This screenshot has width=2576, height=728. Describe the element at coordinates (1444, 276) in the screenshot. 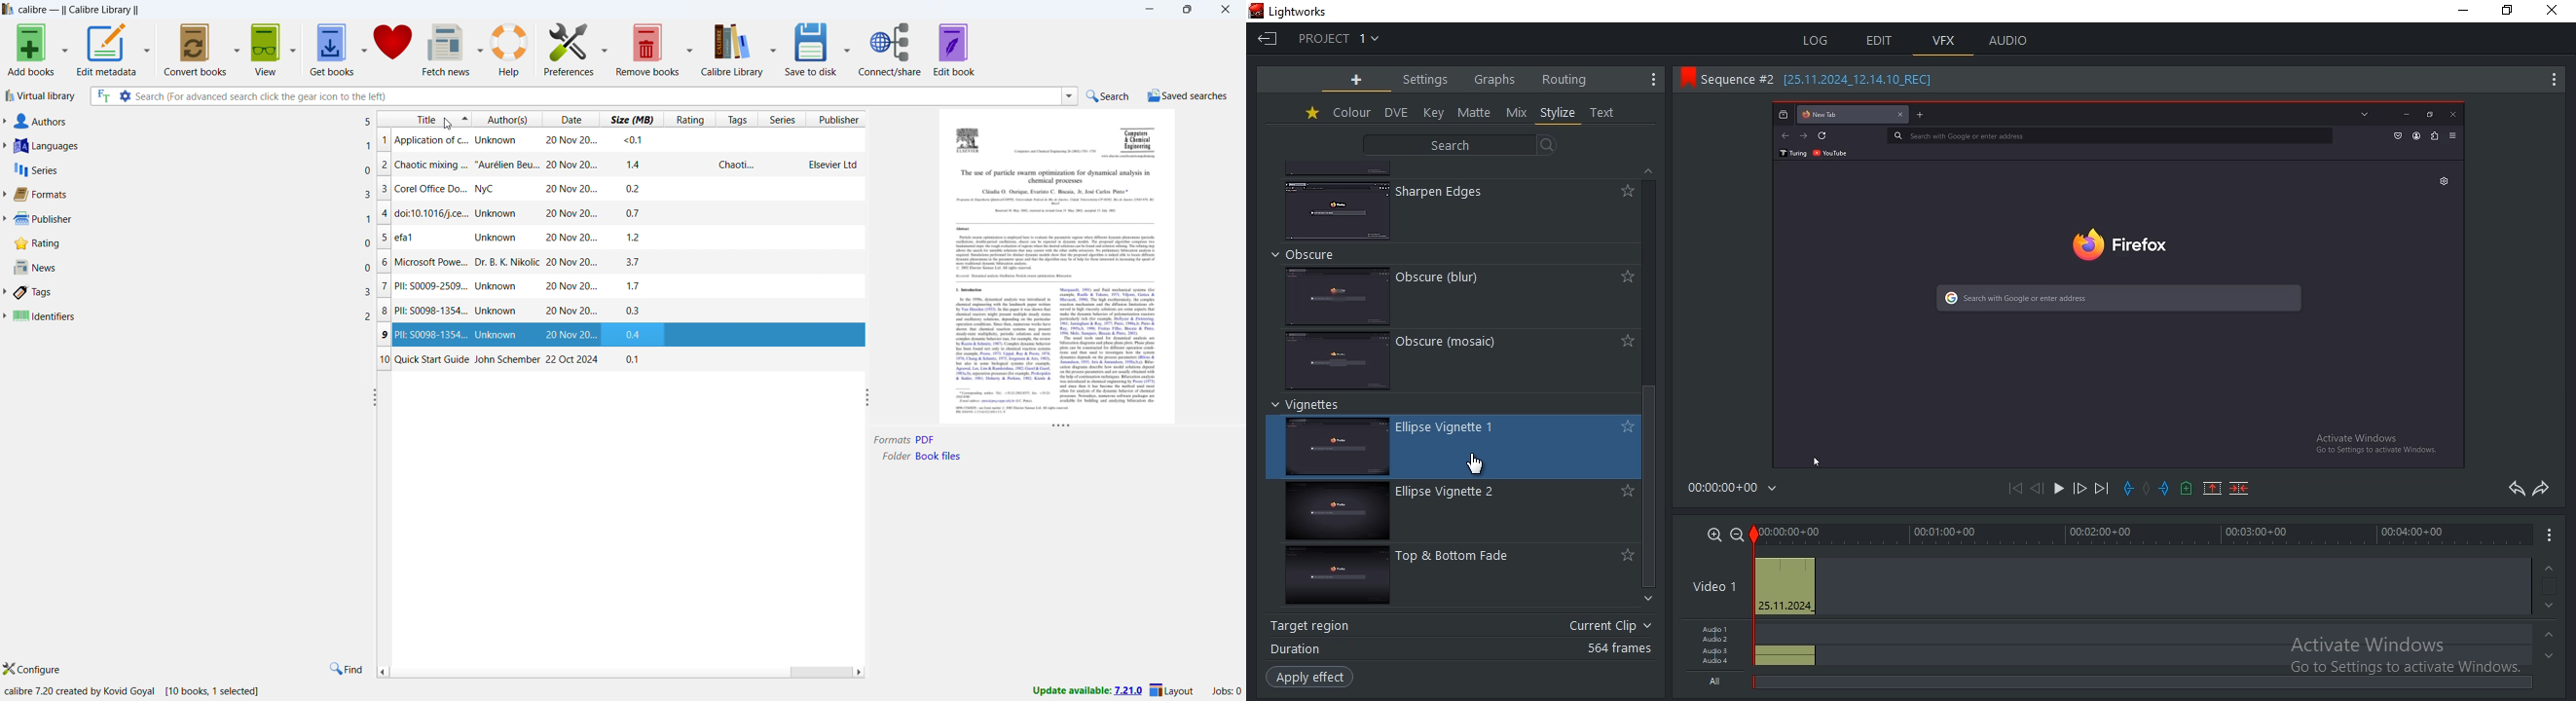

I see `obscure (blur)` at that location.